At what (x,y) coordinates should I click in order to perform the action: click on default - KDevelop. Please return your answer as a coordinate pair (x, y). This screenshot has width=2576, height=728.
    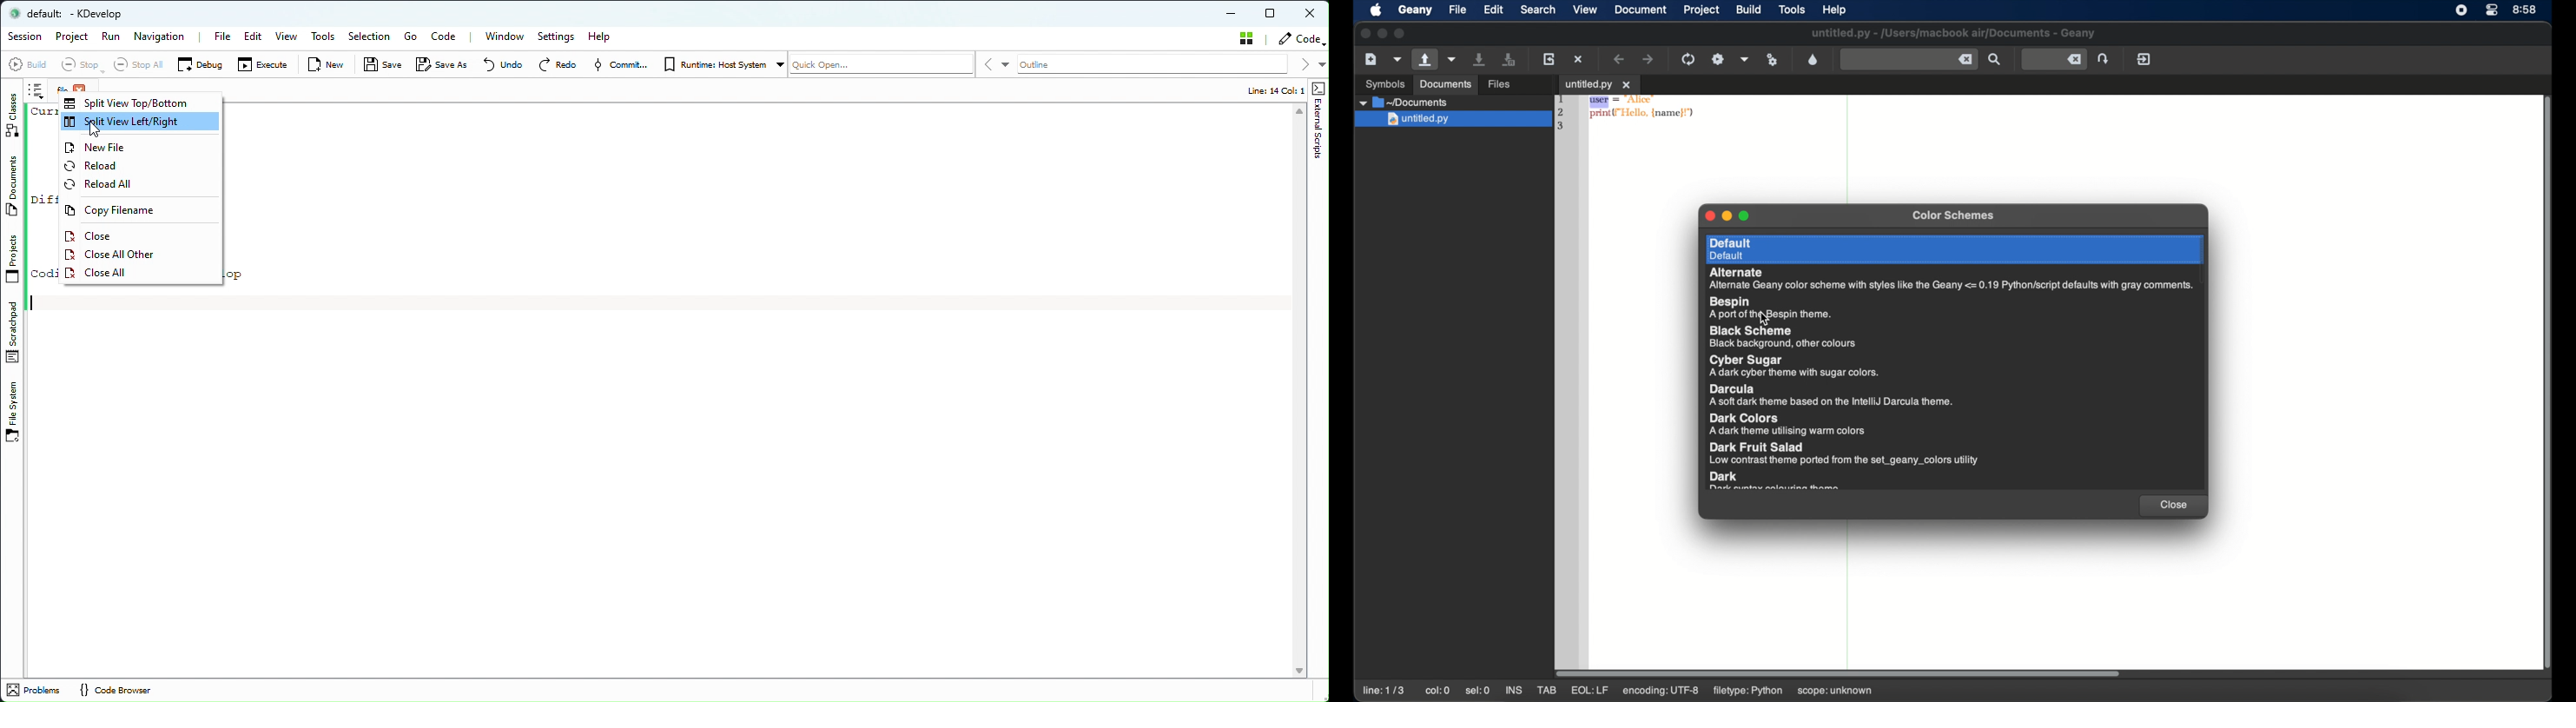
    Looking at the image, I should click on (75, 14).